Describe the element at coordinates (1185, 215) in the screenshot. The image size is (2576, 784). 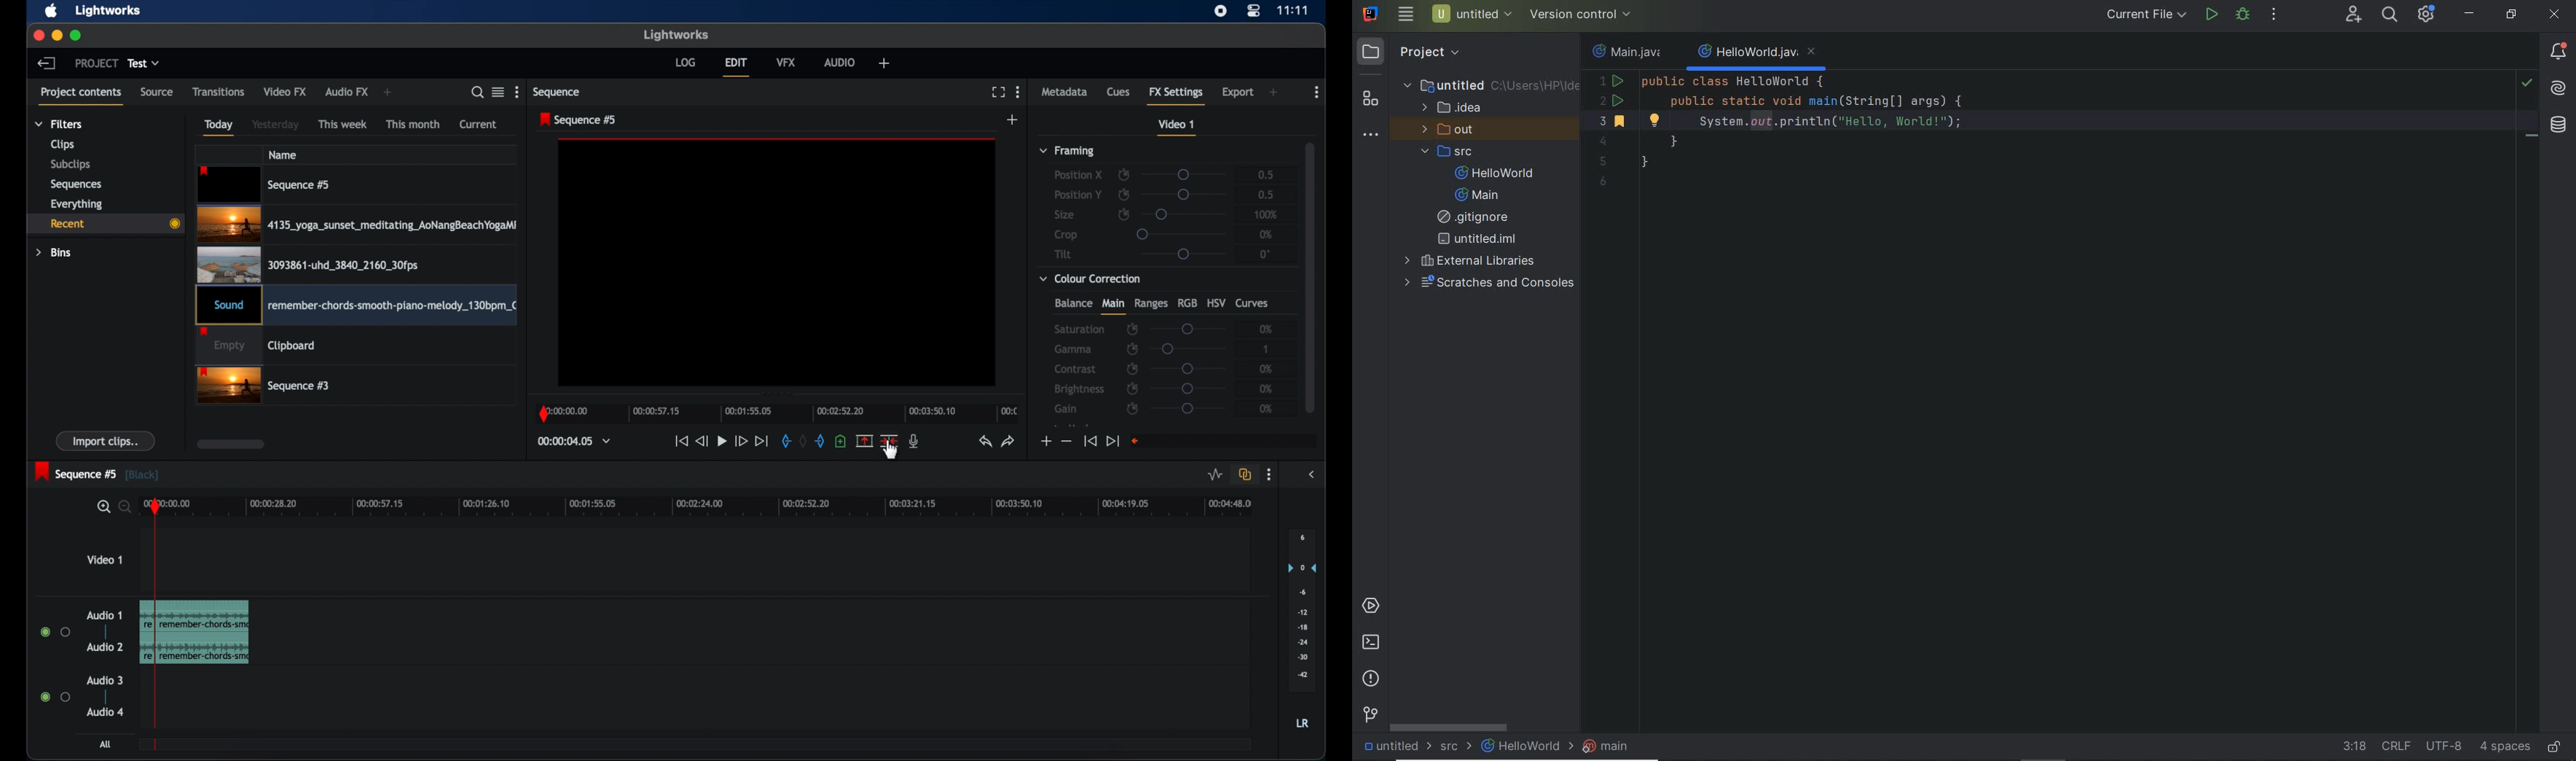
I see `slider` at that location.